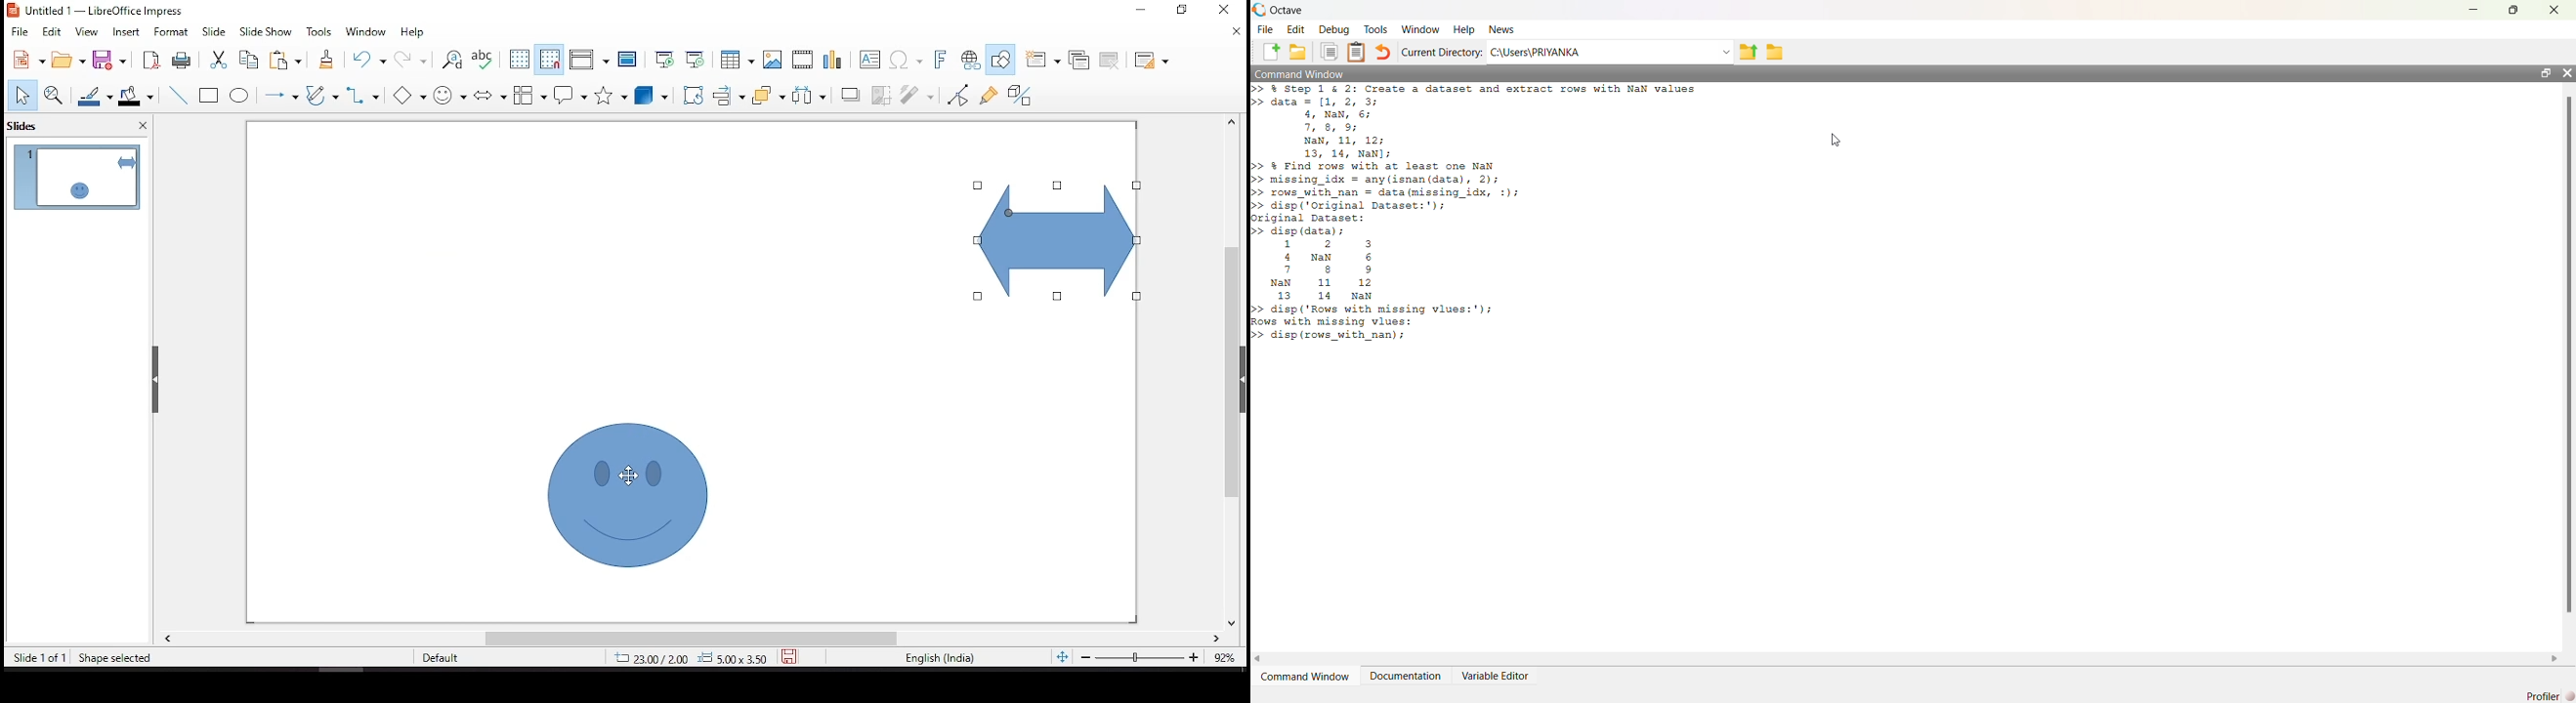 This screenshot has width=2576, height=728. What do you see at coordinates (629, 476) in the screenshot?
I see `mouse pointer` at bounding box center [629, 476].